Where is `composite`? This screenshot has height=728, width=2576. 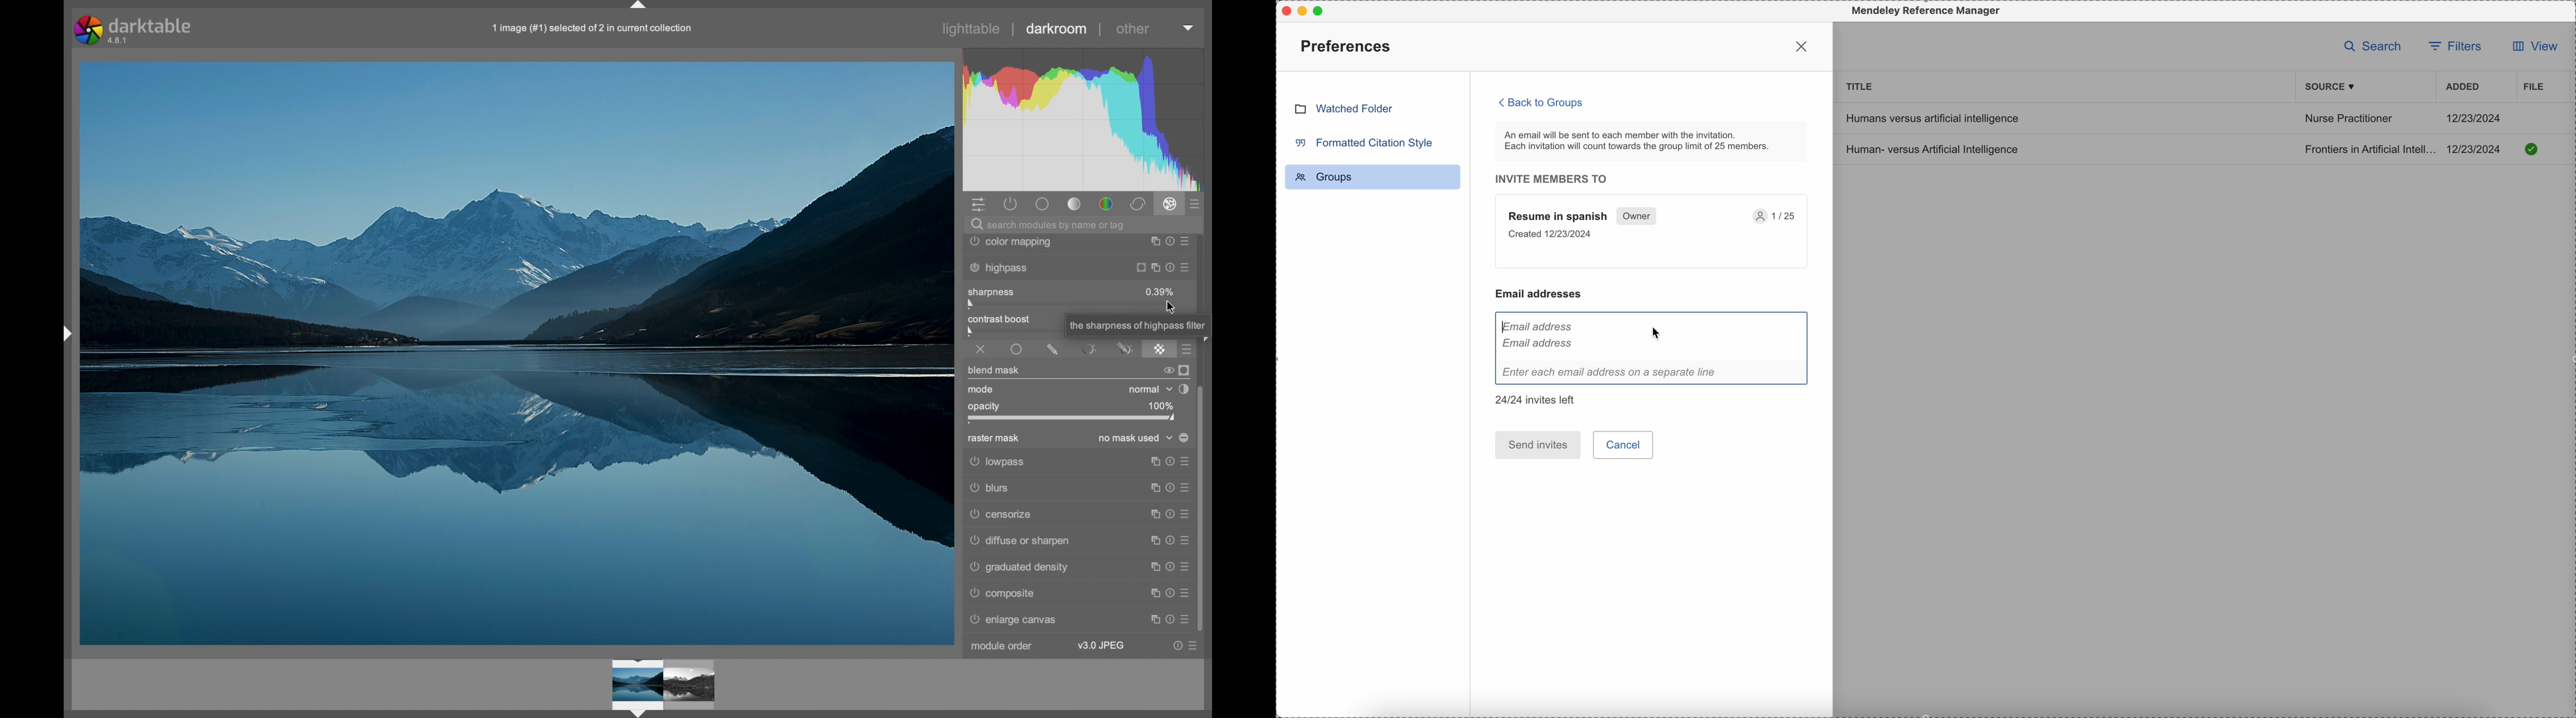 composite is located at coordinates (1001, 593).